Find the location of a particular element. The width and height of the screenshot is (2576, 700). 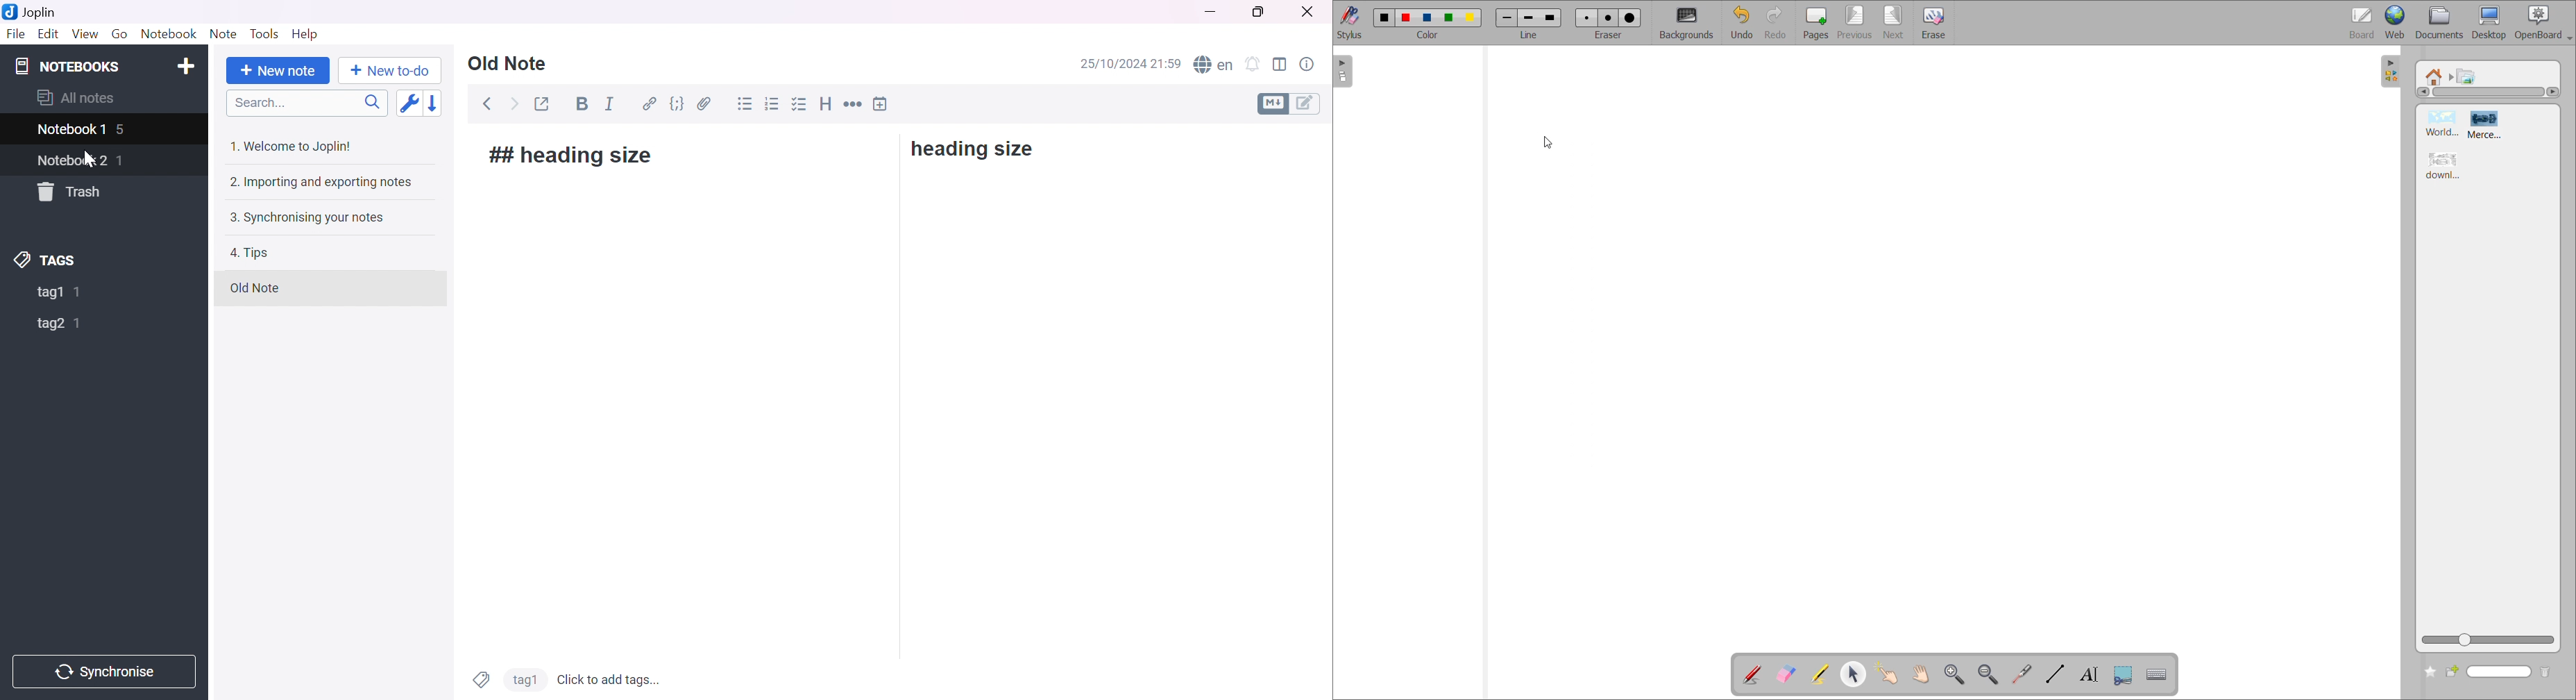

Attach file is located at coordinates (704, 105).